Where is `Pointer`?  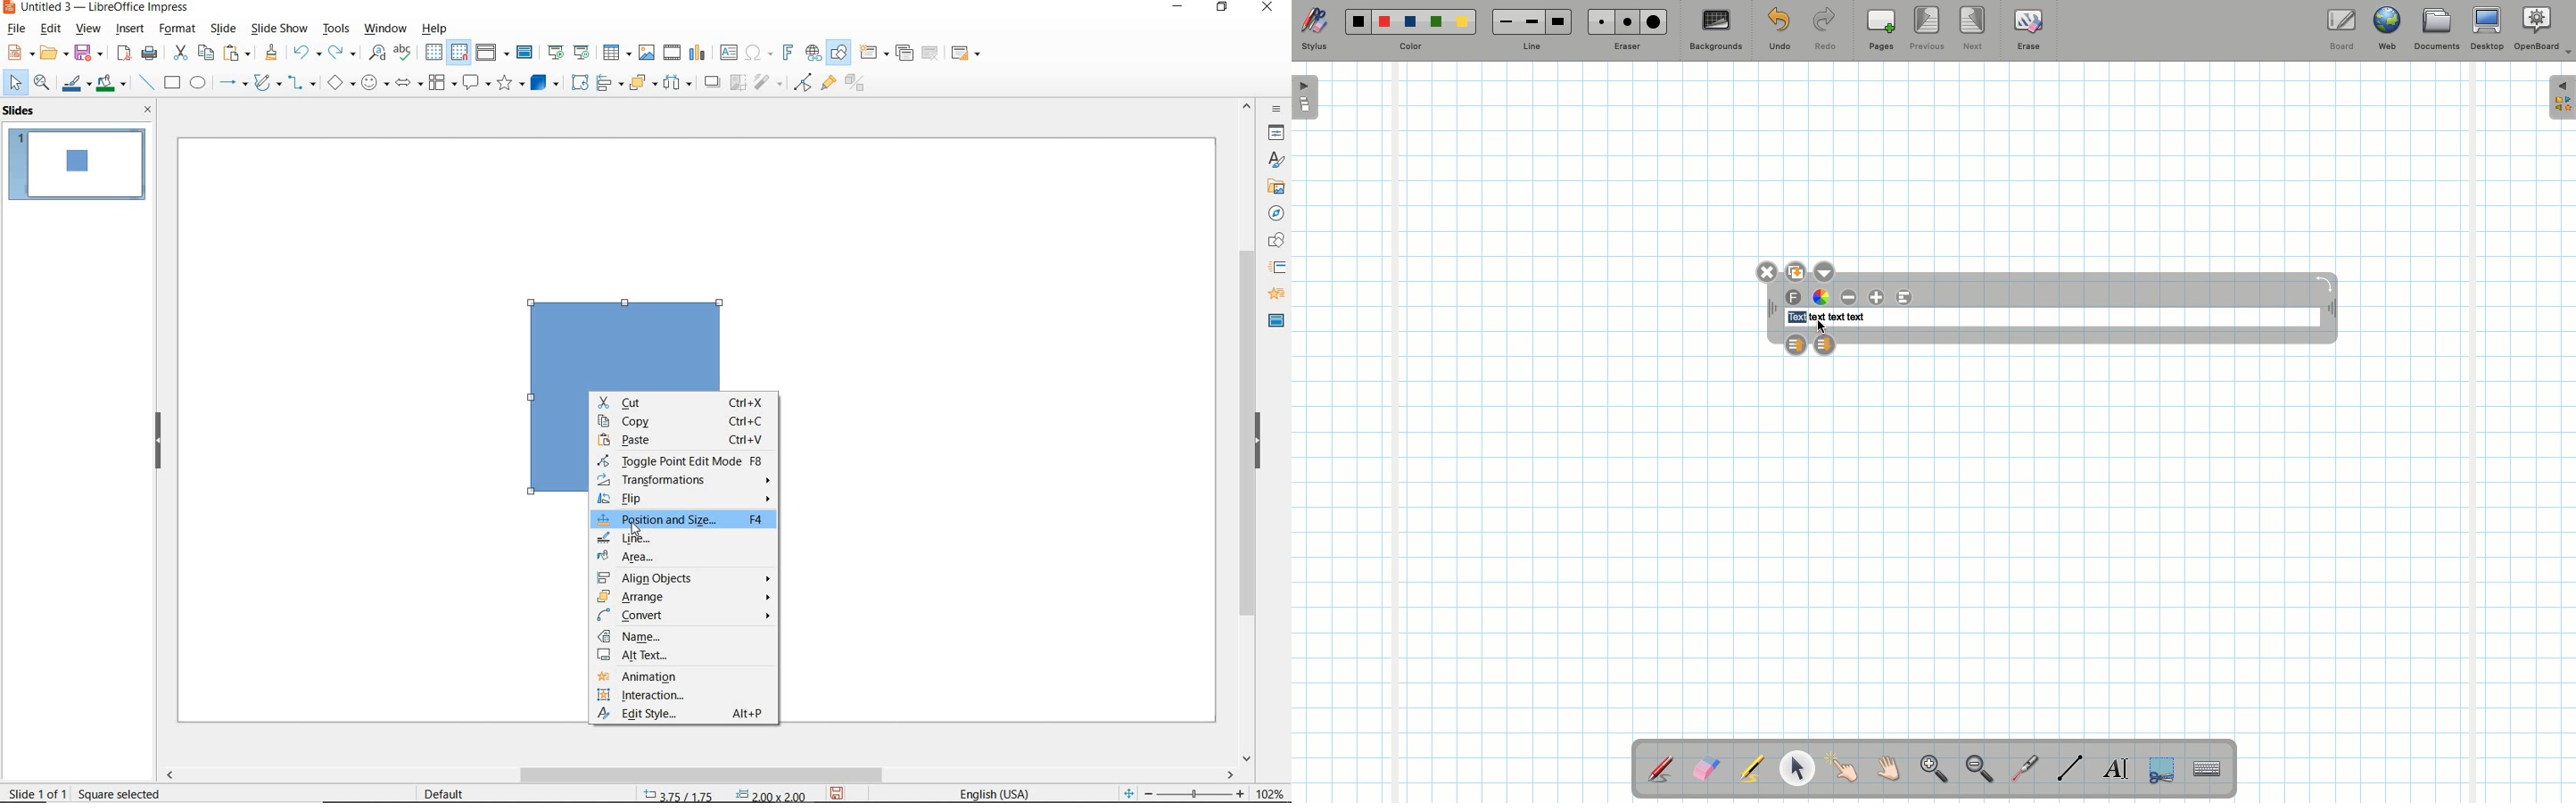 Pointer is located at coordinates (1796, 768).